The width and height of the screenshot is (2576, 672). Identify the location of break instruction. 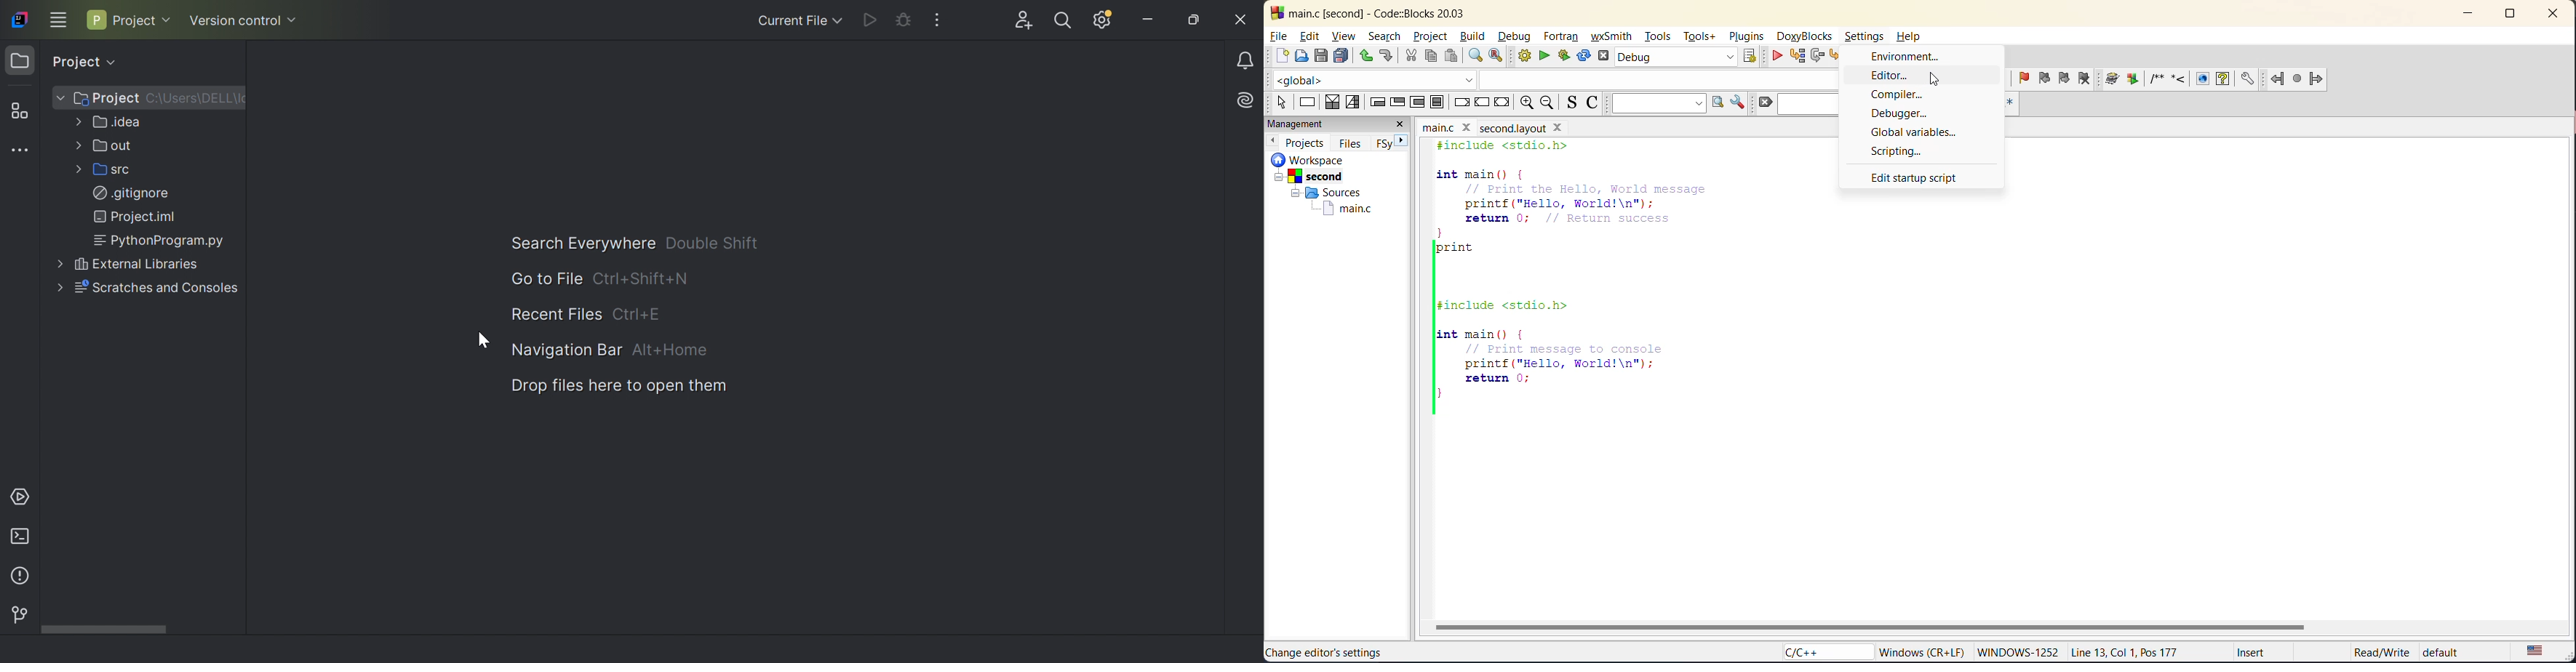
(1463, 103).